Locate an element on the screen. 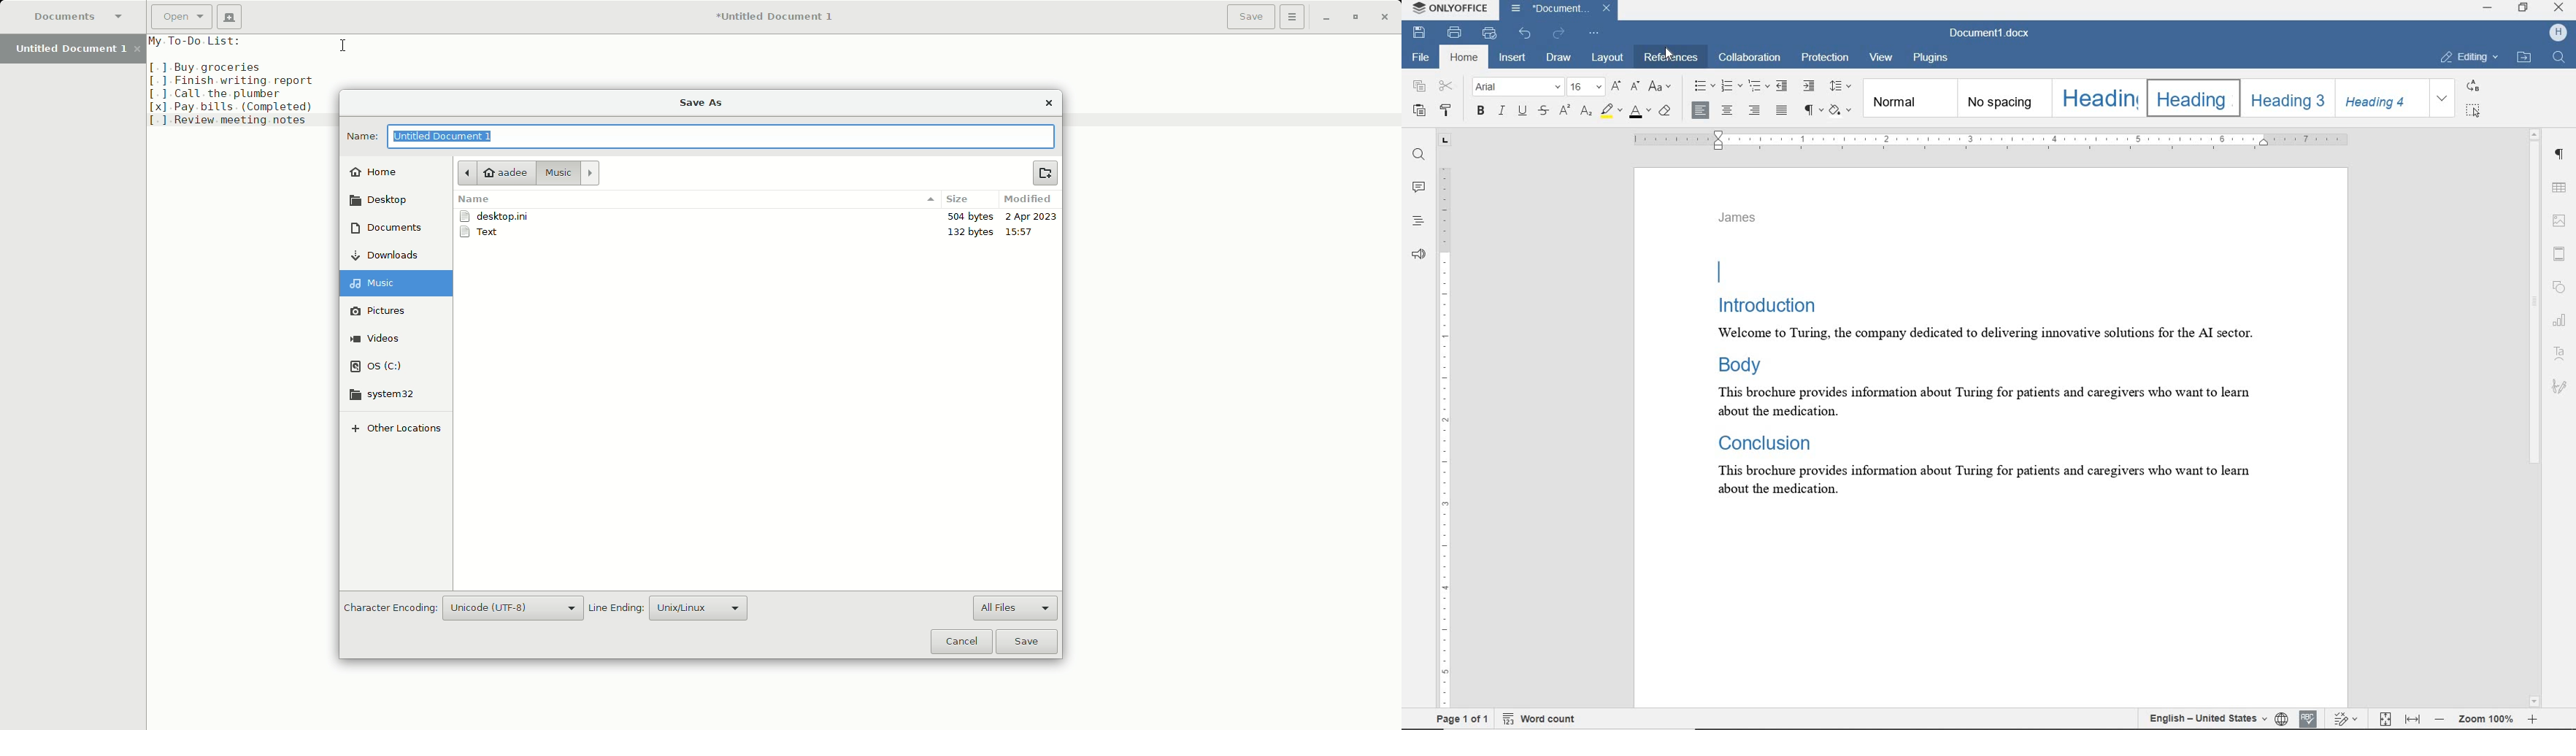 This screenshot has width=2576, height=756. justified is located at coordinates (1783, 111).